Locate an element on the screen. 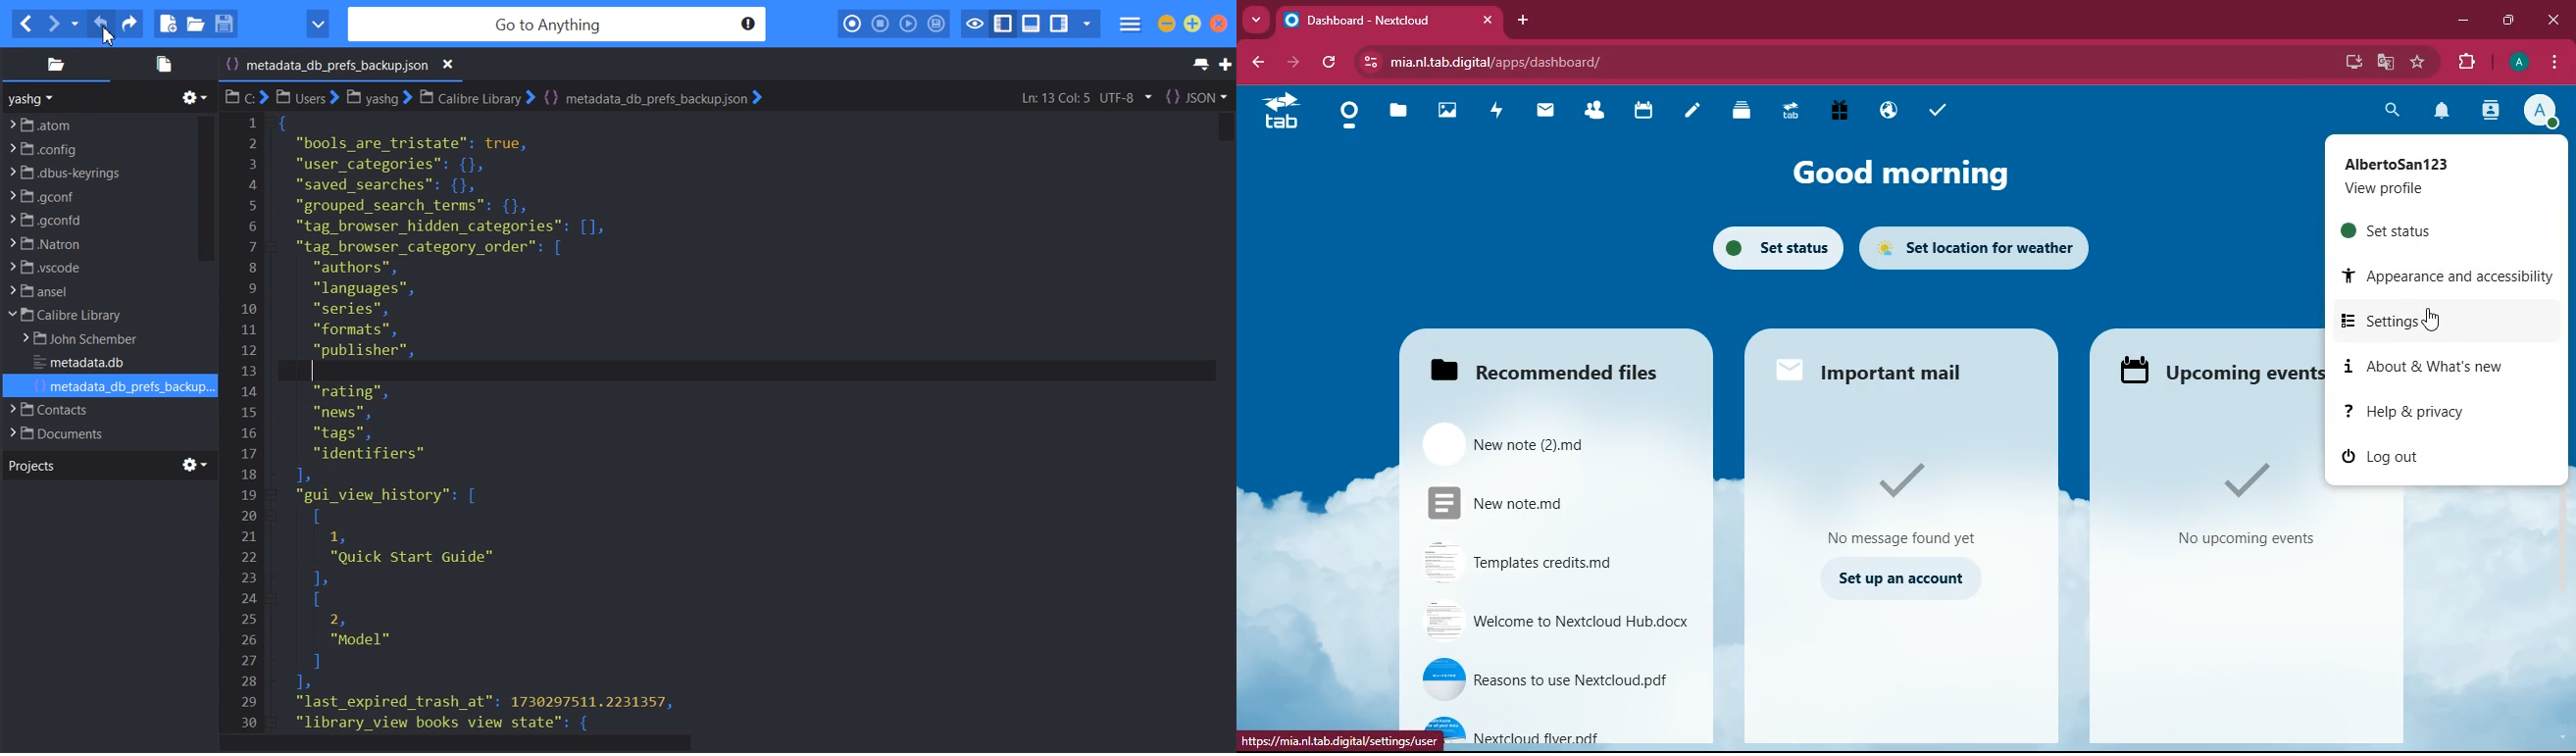  notifications is located at coordinates (2442, 112).